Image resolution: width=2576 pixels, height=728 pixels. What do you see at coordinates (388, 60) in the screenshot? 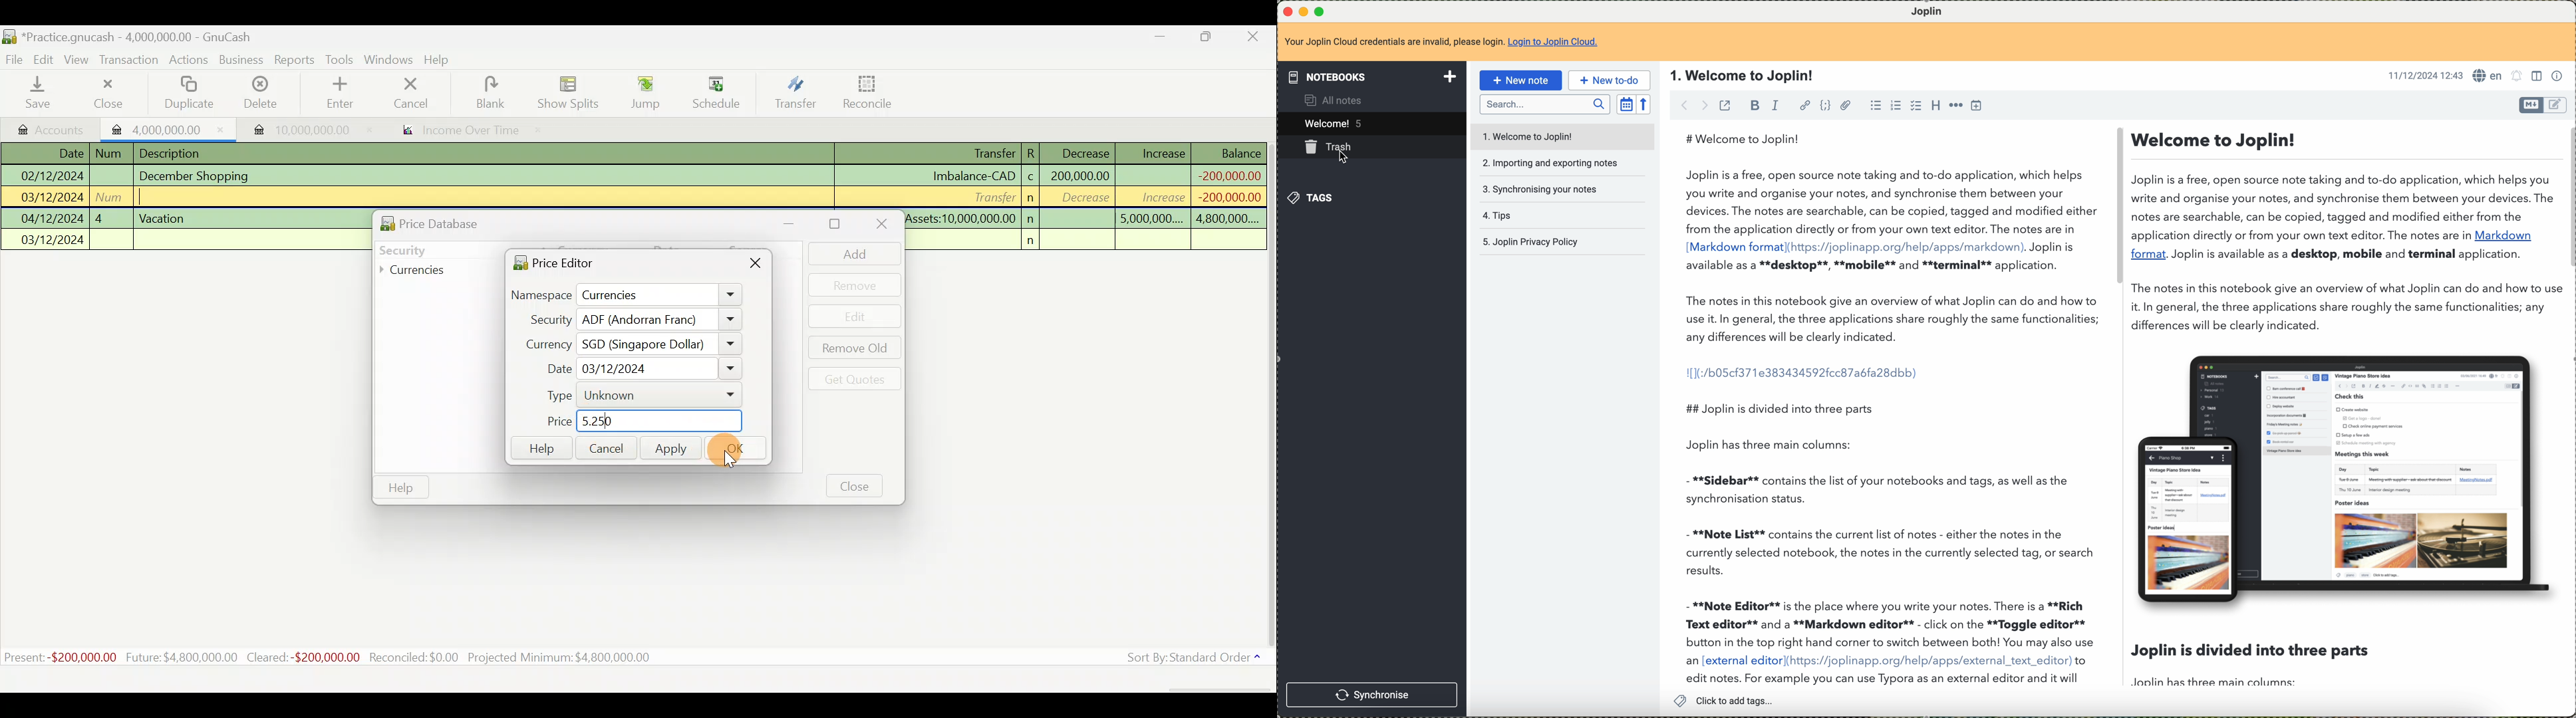
I see `Windows` at bounding box center [388, 60].